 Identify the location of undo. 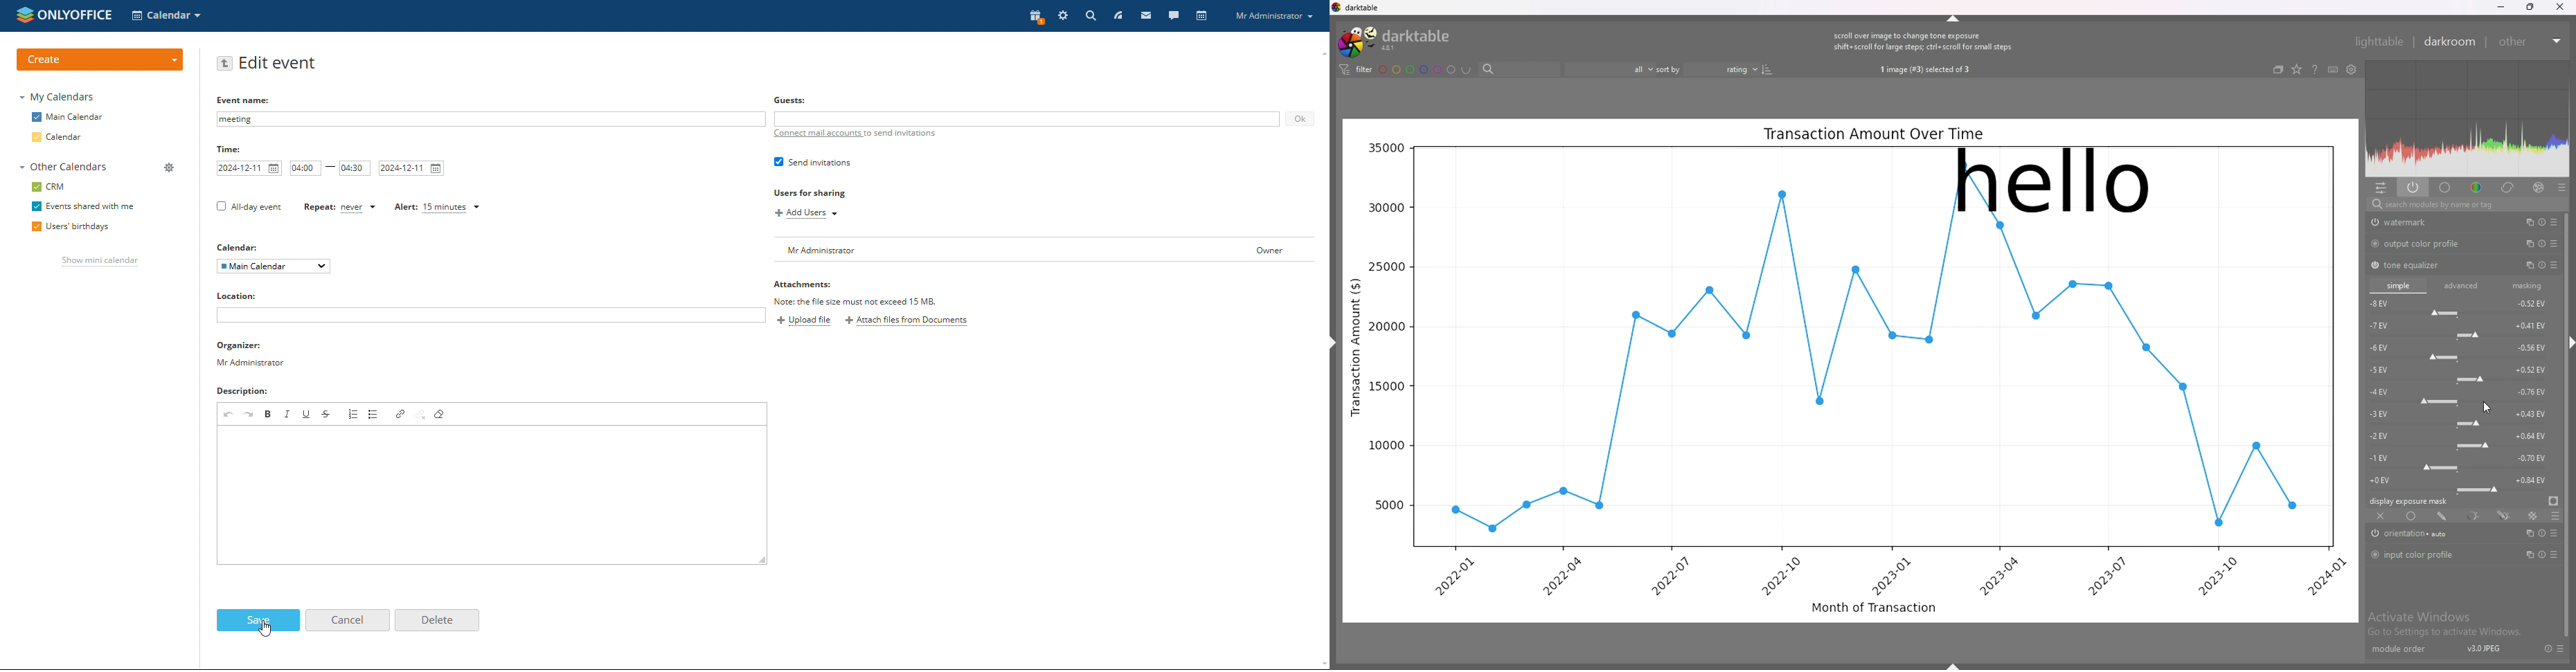
(229, 414).